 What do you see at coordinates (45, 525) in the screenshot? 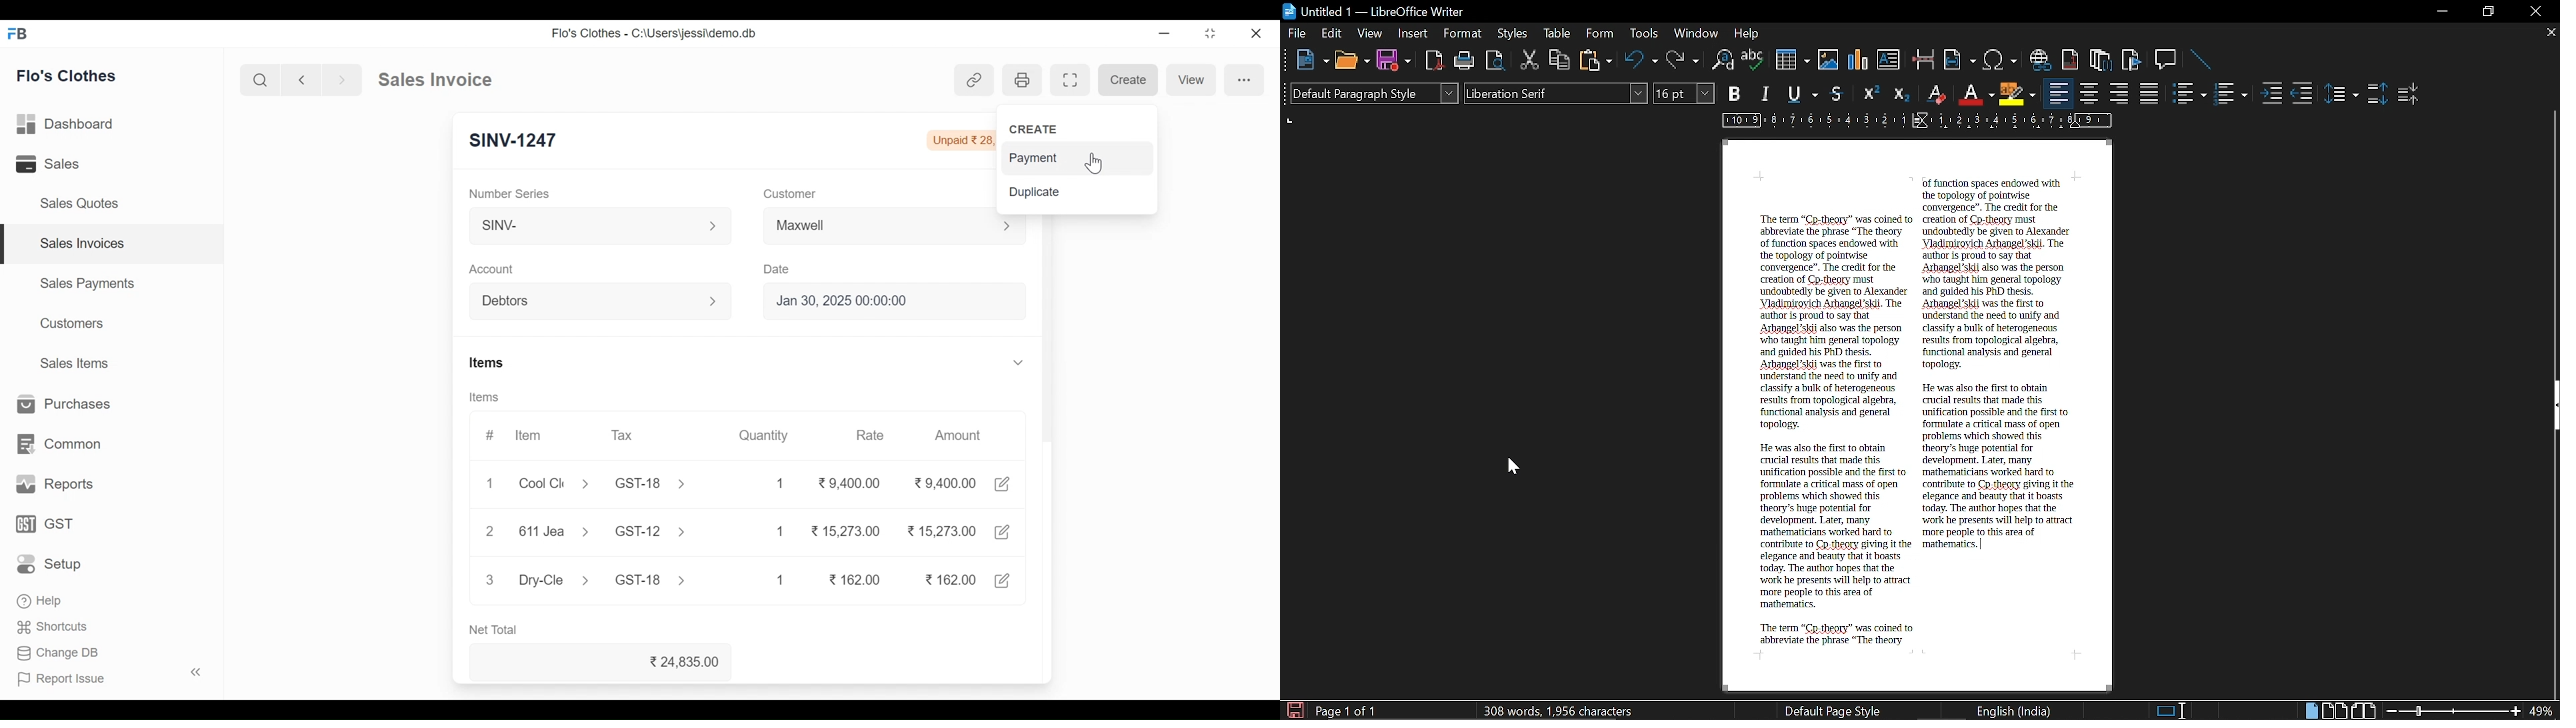
I see `GST` at bounding box center [45, 525].